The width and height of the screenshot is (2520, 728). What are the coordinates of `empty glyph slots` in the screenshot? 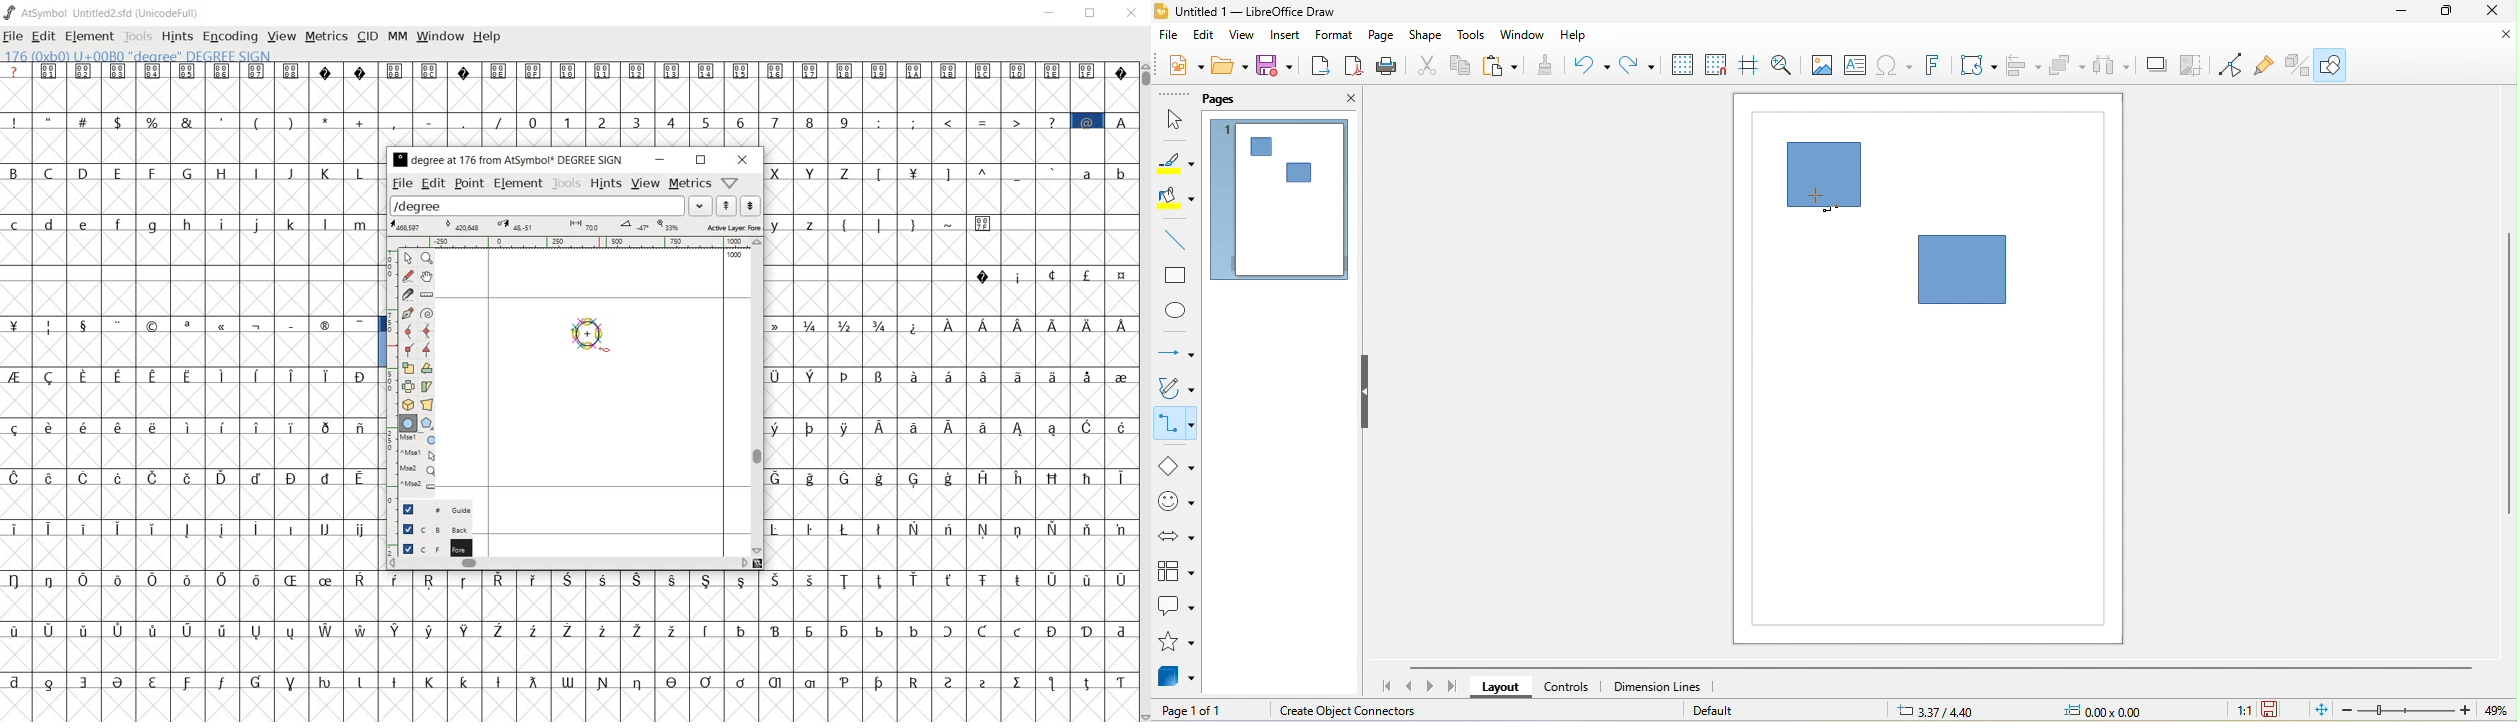 It's located at (953, 145).